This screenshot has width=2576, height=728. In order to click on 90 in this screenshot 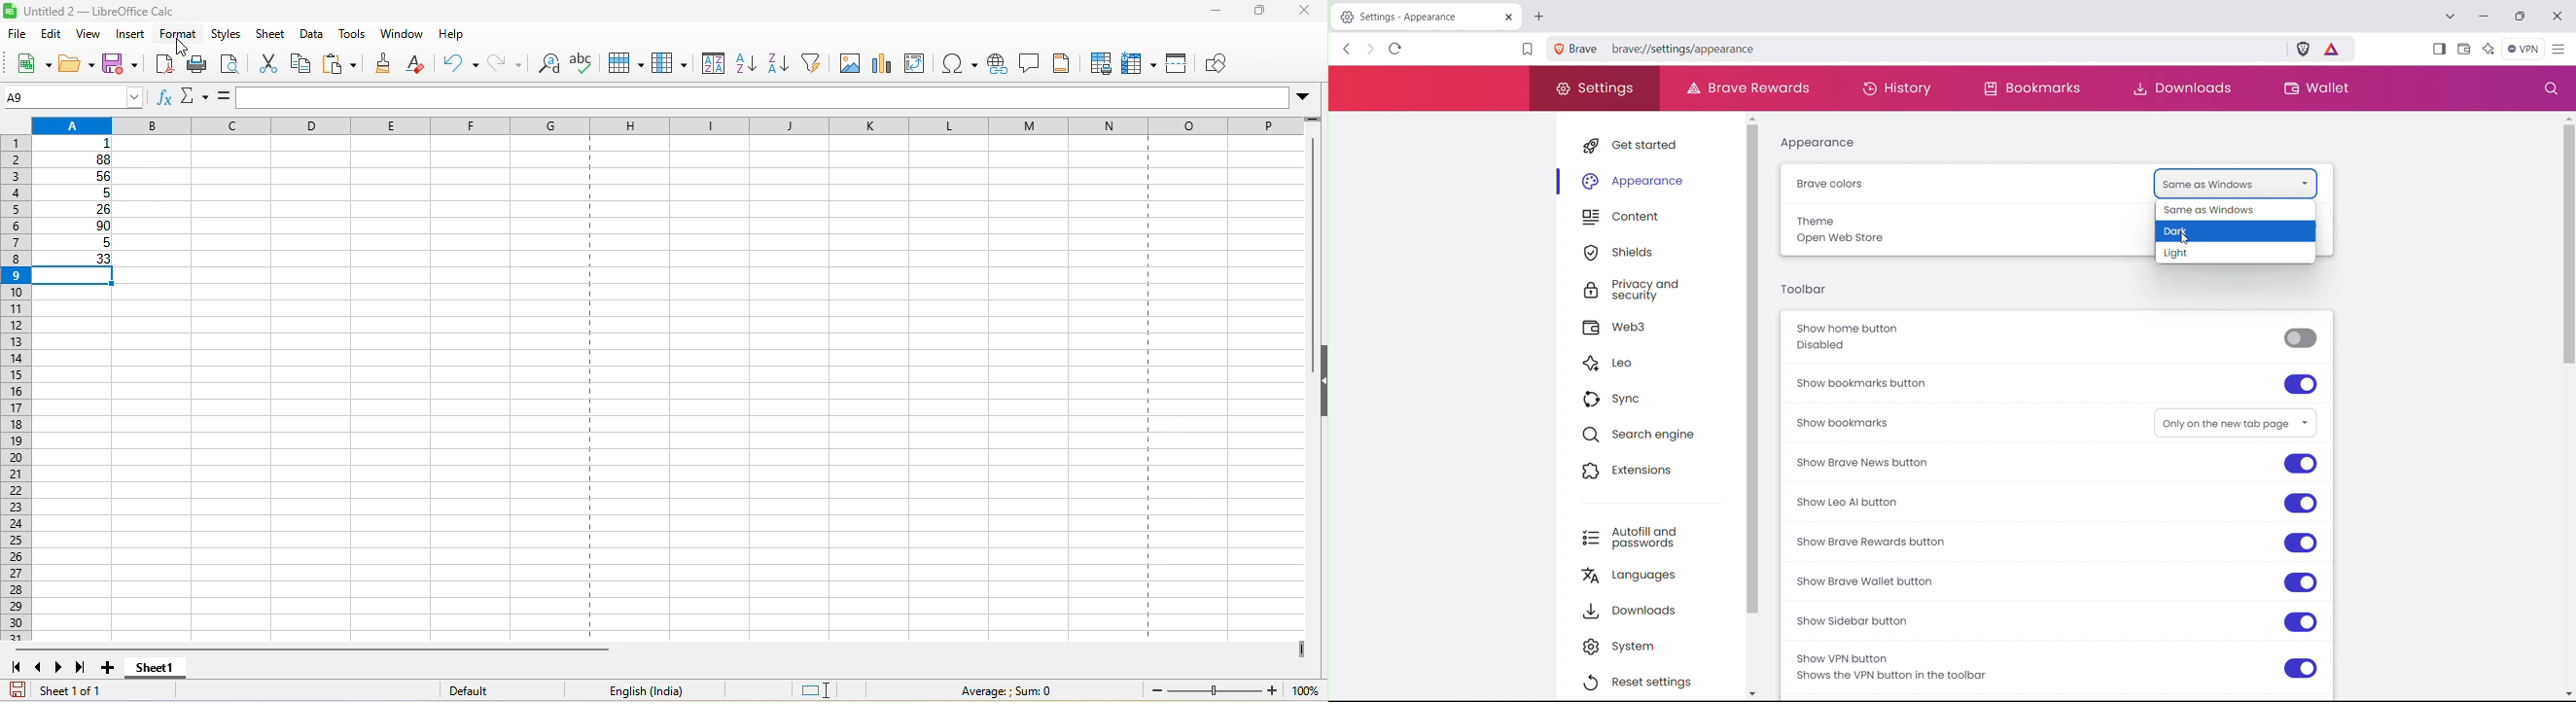, I will do `click(76, 228)`.